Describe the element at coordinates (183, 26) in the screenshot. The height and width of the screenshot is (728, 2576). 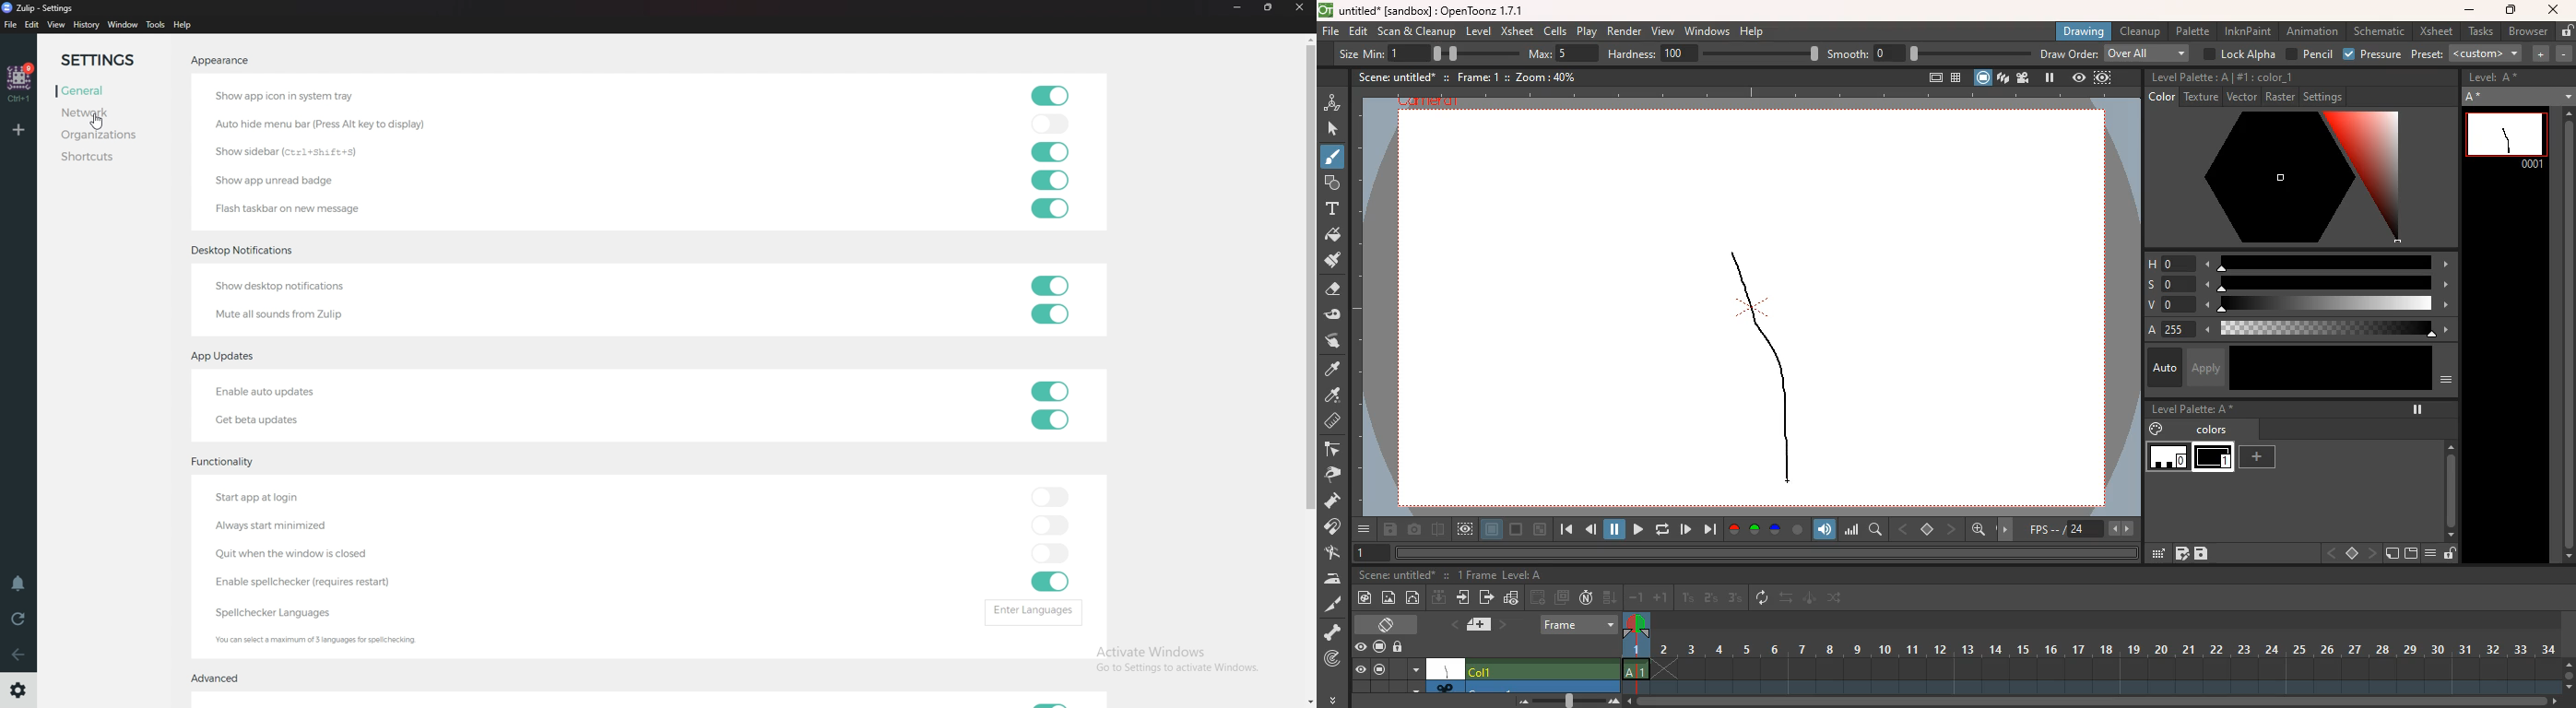
I see `help` at that location.